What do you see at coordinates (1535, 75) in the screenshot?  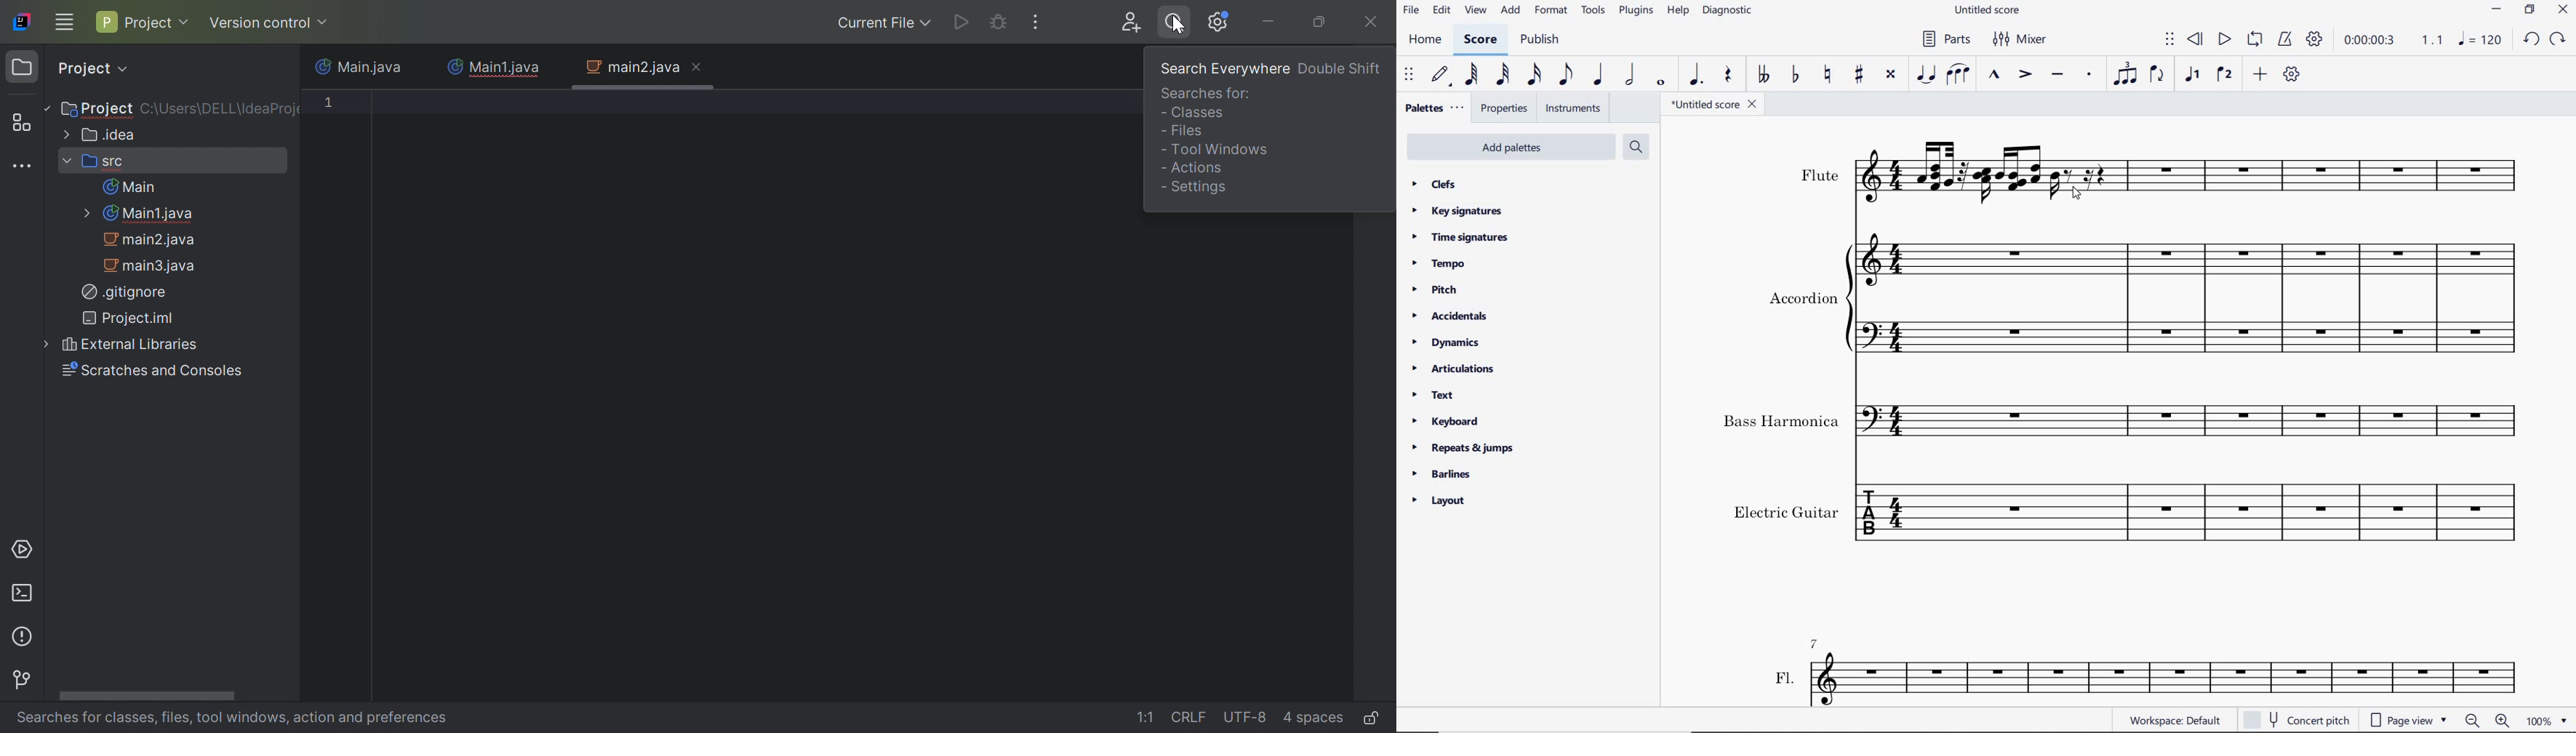 I see `16th note` at bounding box center [1535, 75].